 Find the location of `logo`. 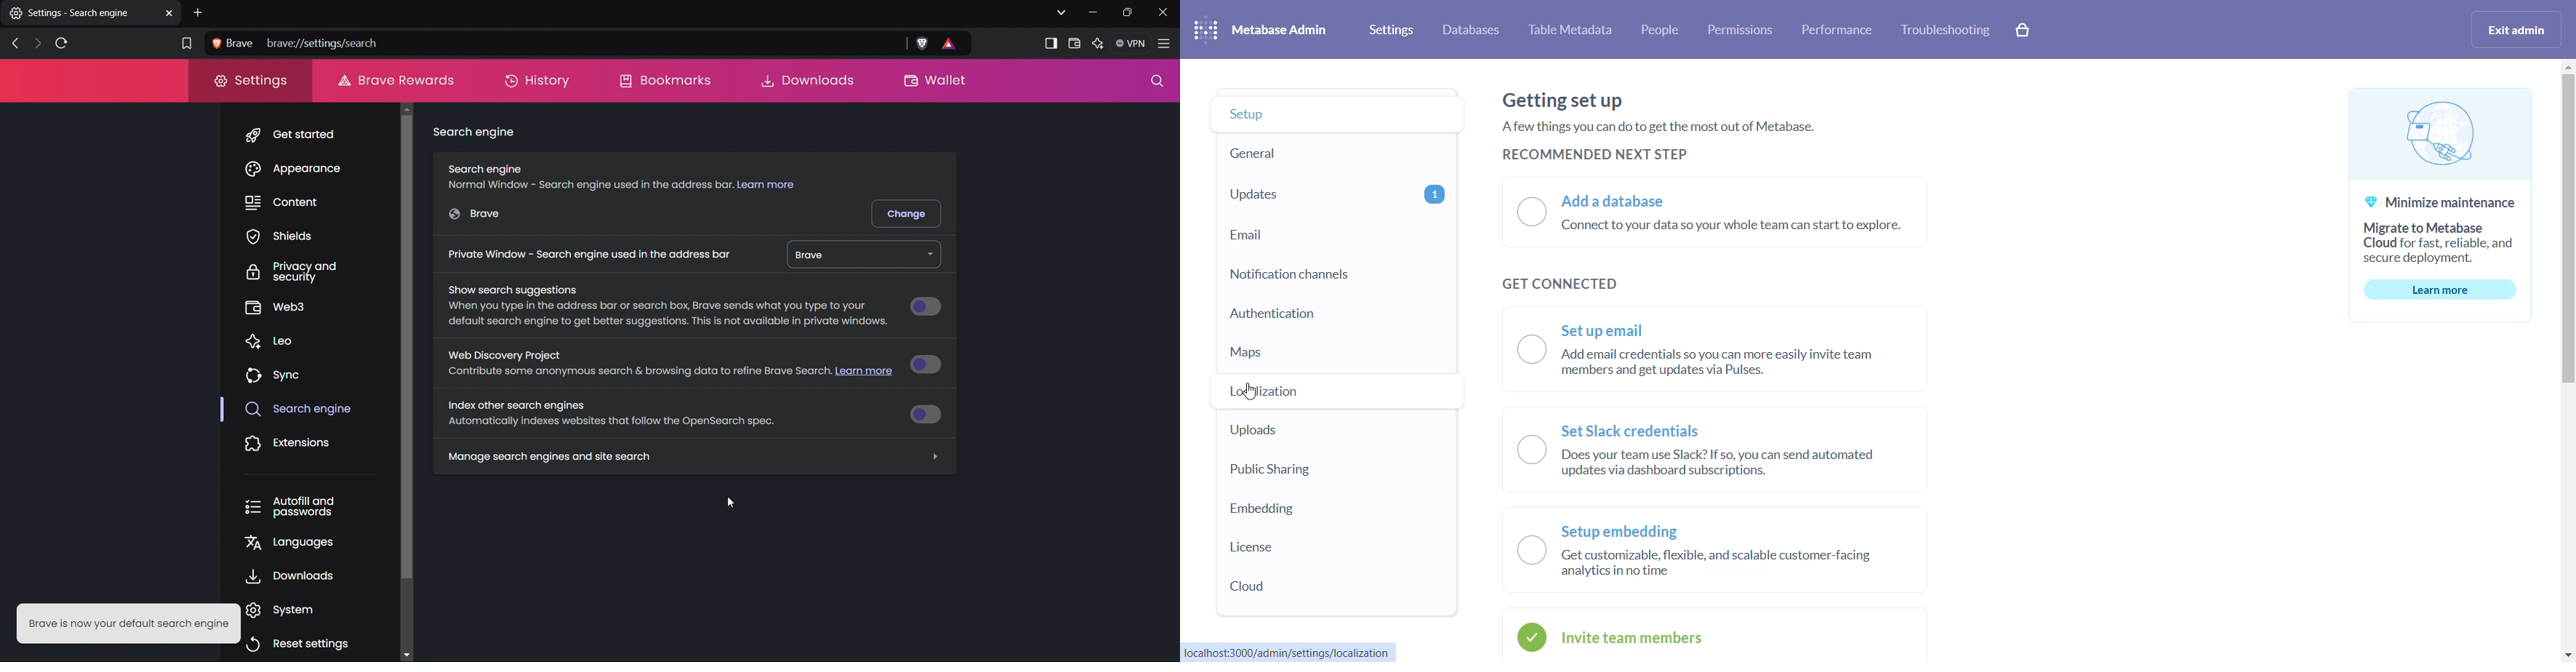

logo is located at coordinates (2439, 132).